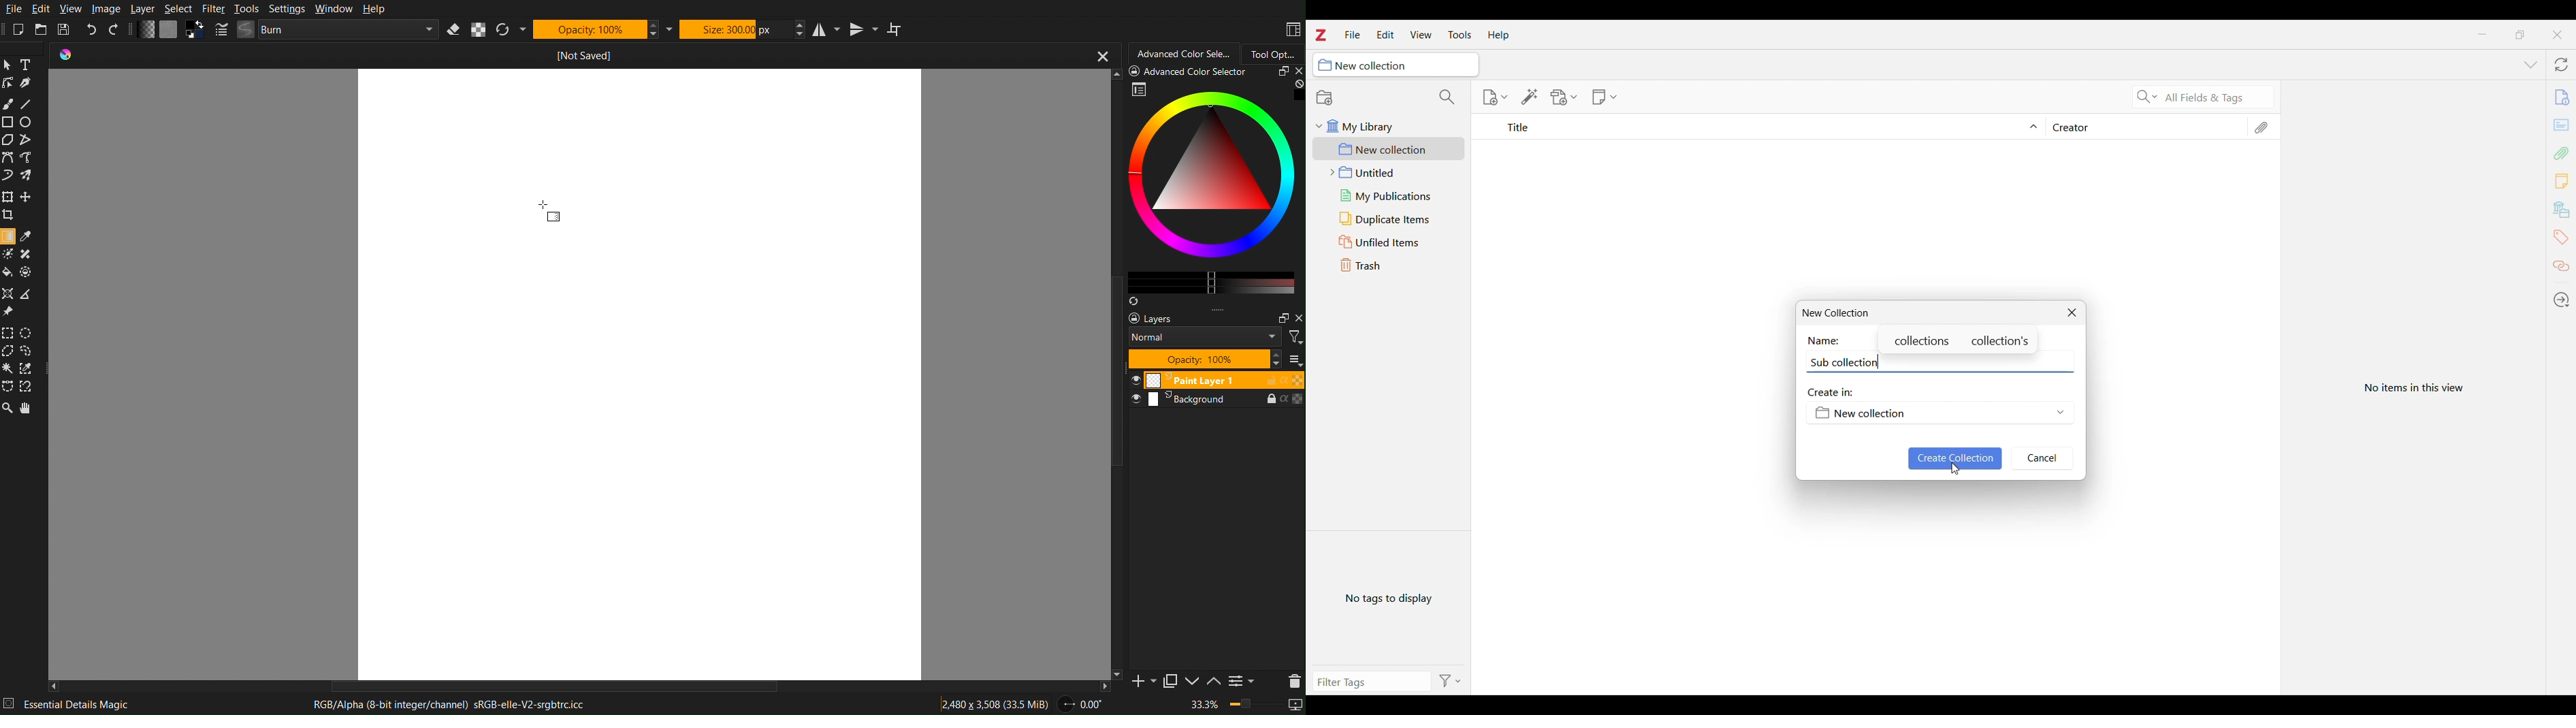 Image resolution: width=2576 pixels, height=728 pixels. What do you see at coordinates (8, 104) in the screenshot?
I see `Brush` at bounding box center [8, 104].